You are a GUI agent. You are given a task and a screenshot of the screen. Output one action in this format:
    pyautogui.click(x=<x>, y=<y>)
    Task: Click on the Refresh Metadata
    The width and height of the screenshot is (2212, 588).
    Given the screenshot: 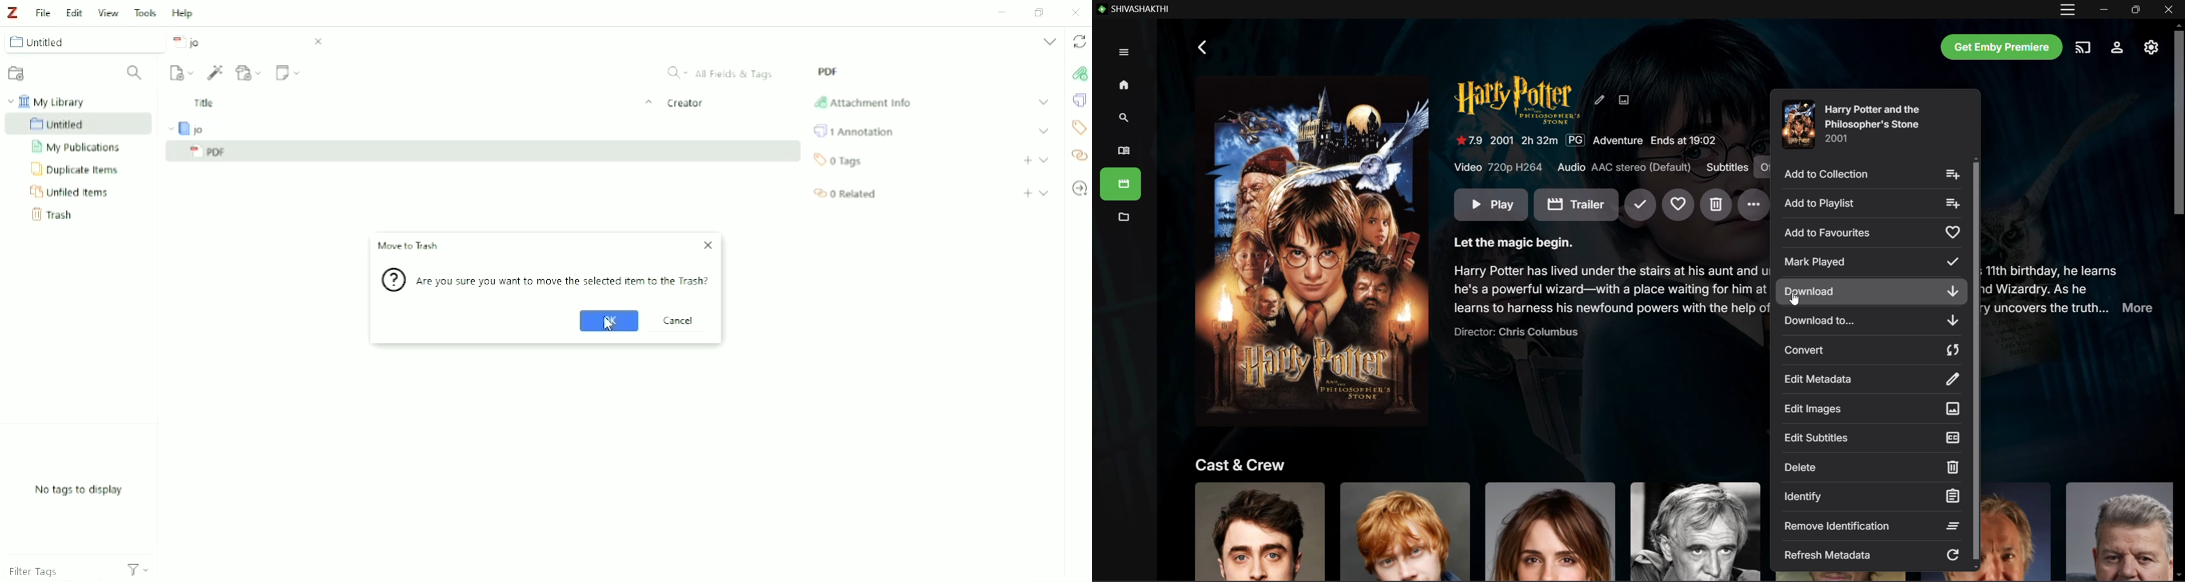 What is the action you would take?
    pyautogui.click(x=1872, y=555)
    